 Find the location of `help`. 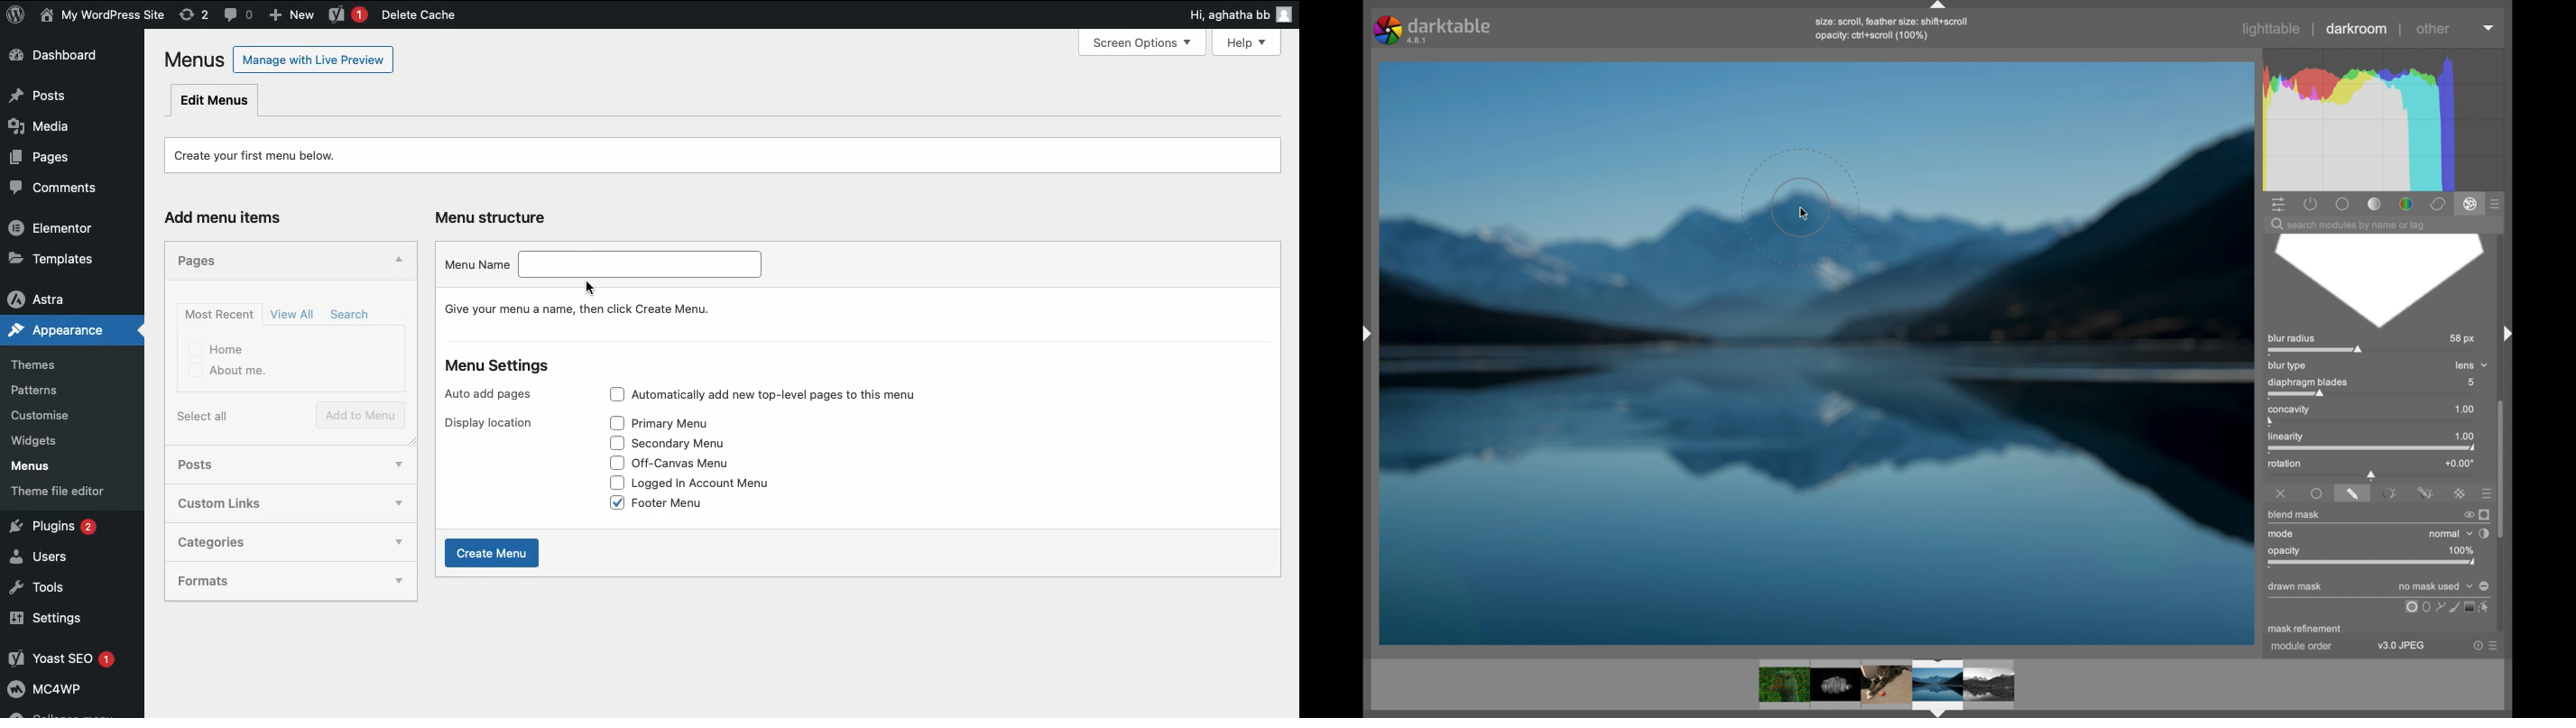

help is located at coordinates (2472, 646).